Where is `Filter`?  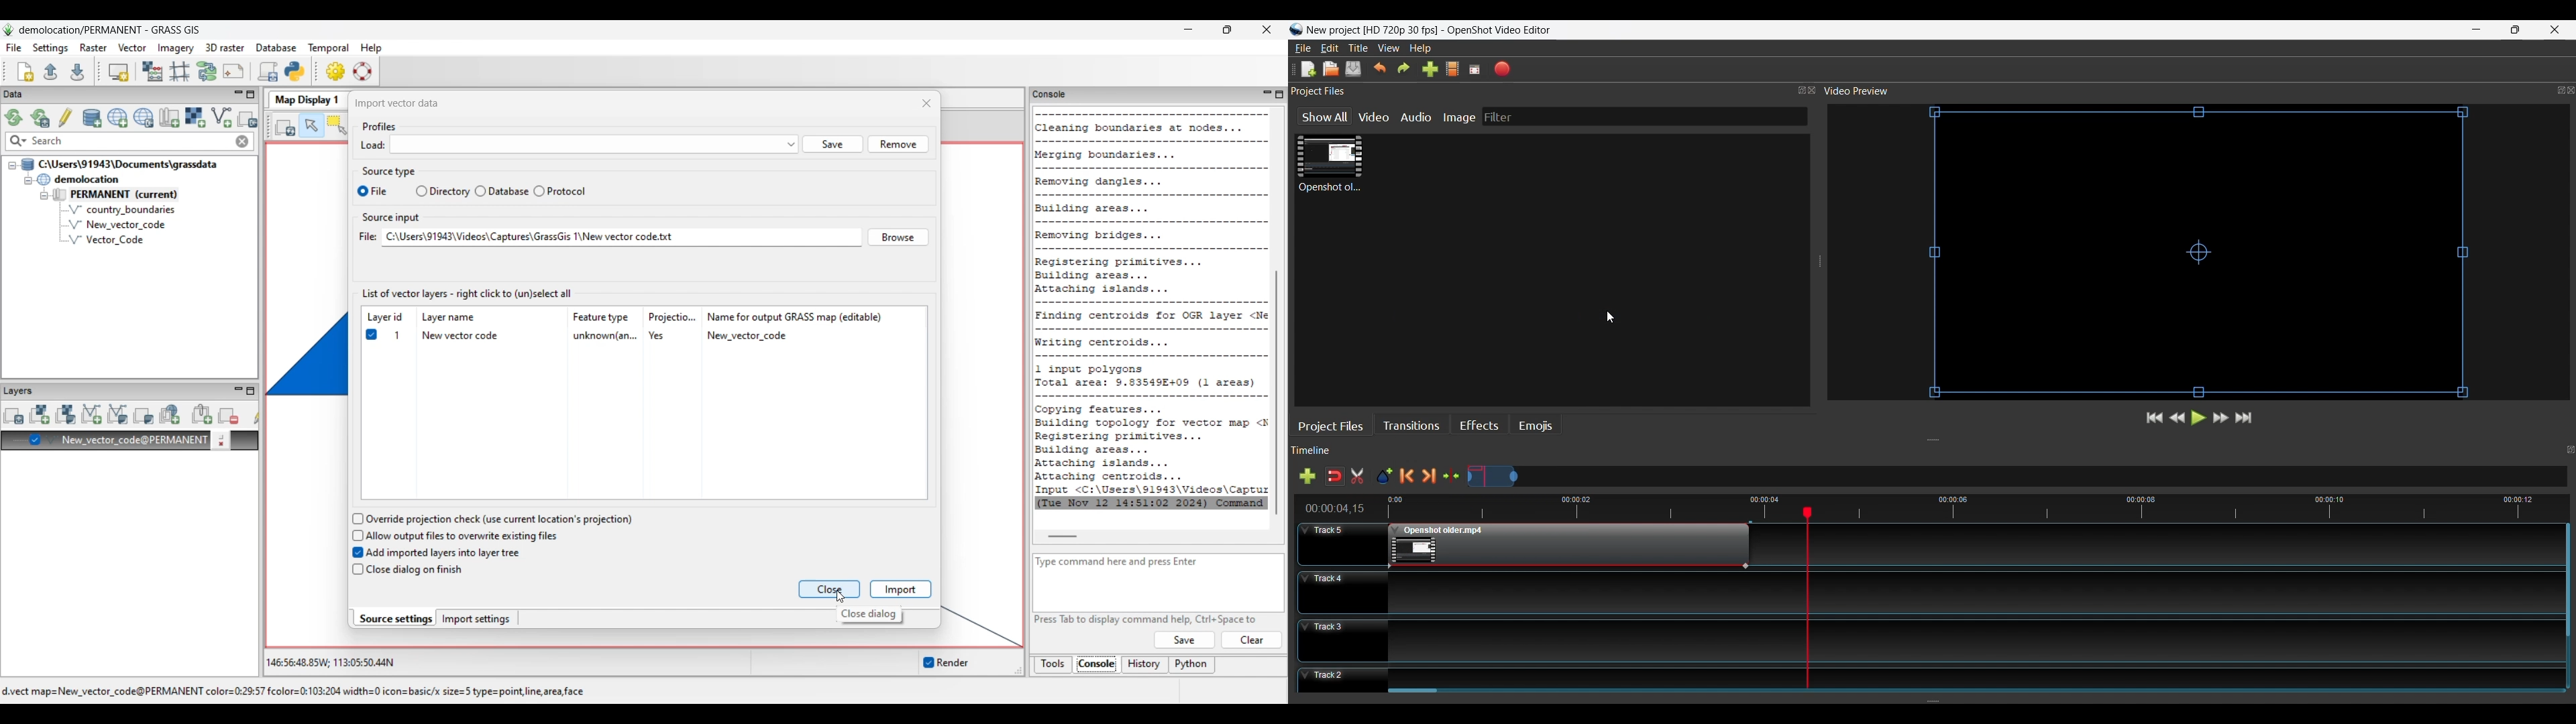
Filter is located at coordinates (1644, 117).